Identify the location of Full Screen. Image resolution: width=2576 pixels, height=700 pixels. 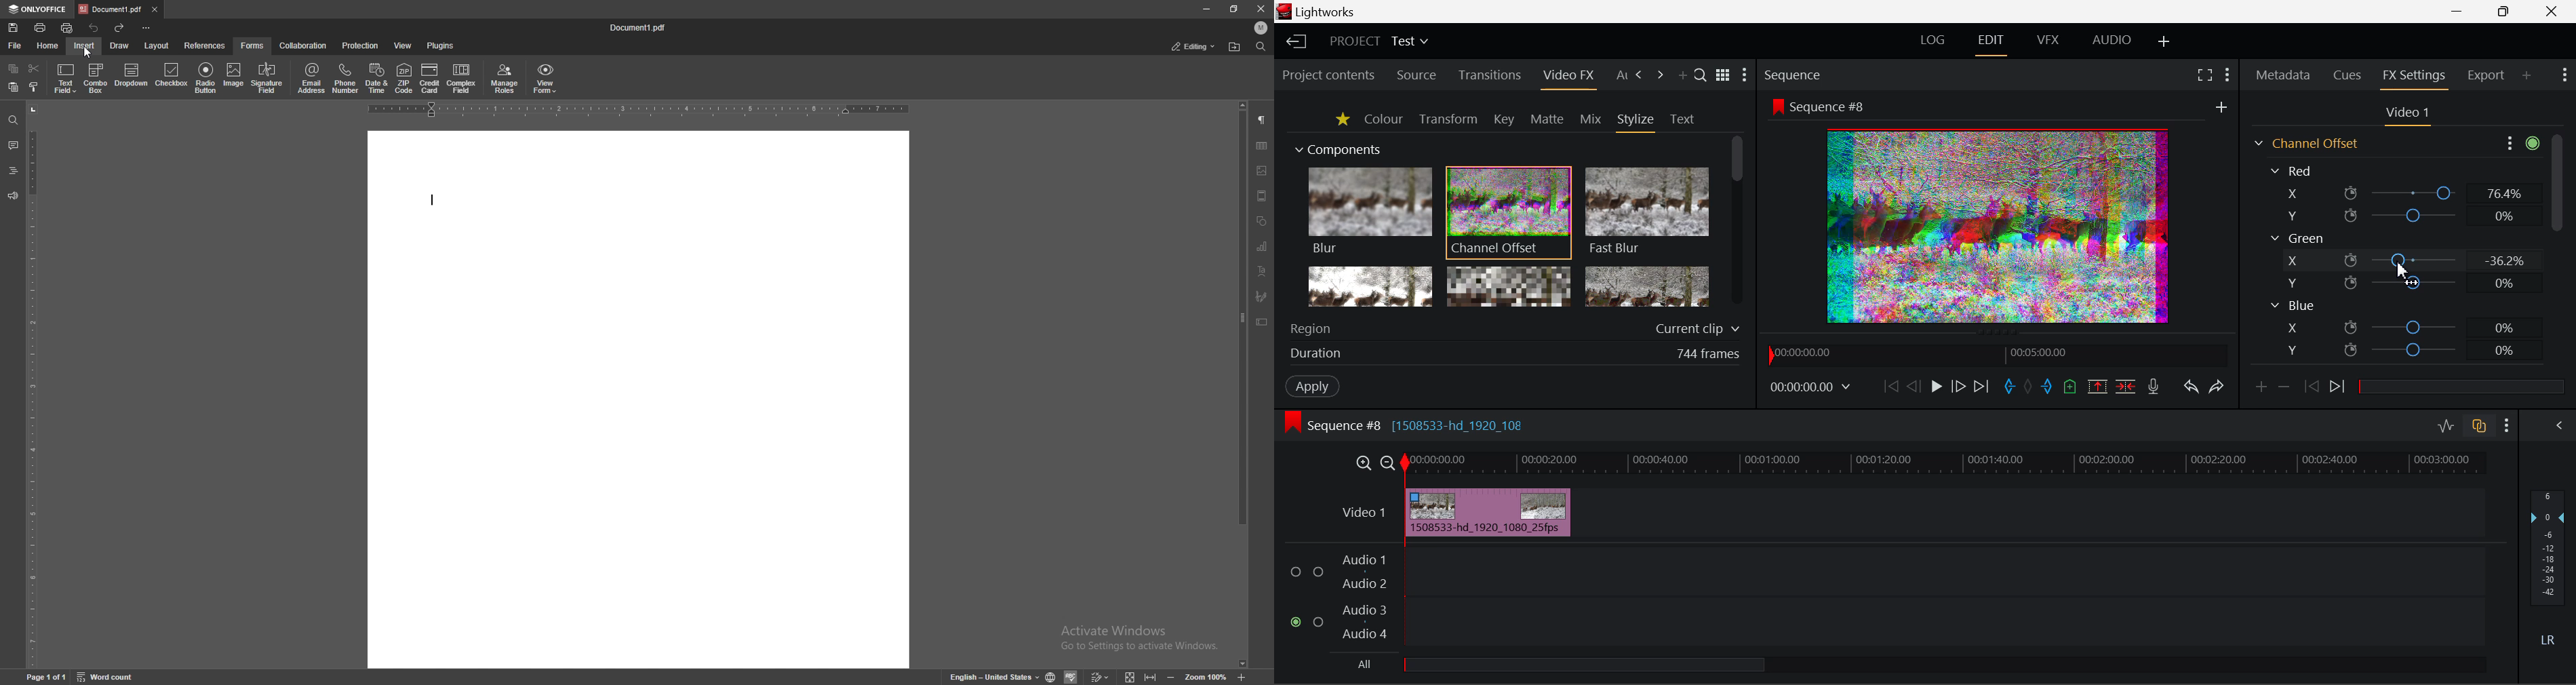
(2206, 77).